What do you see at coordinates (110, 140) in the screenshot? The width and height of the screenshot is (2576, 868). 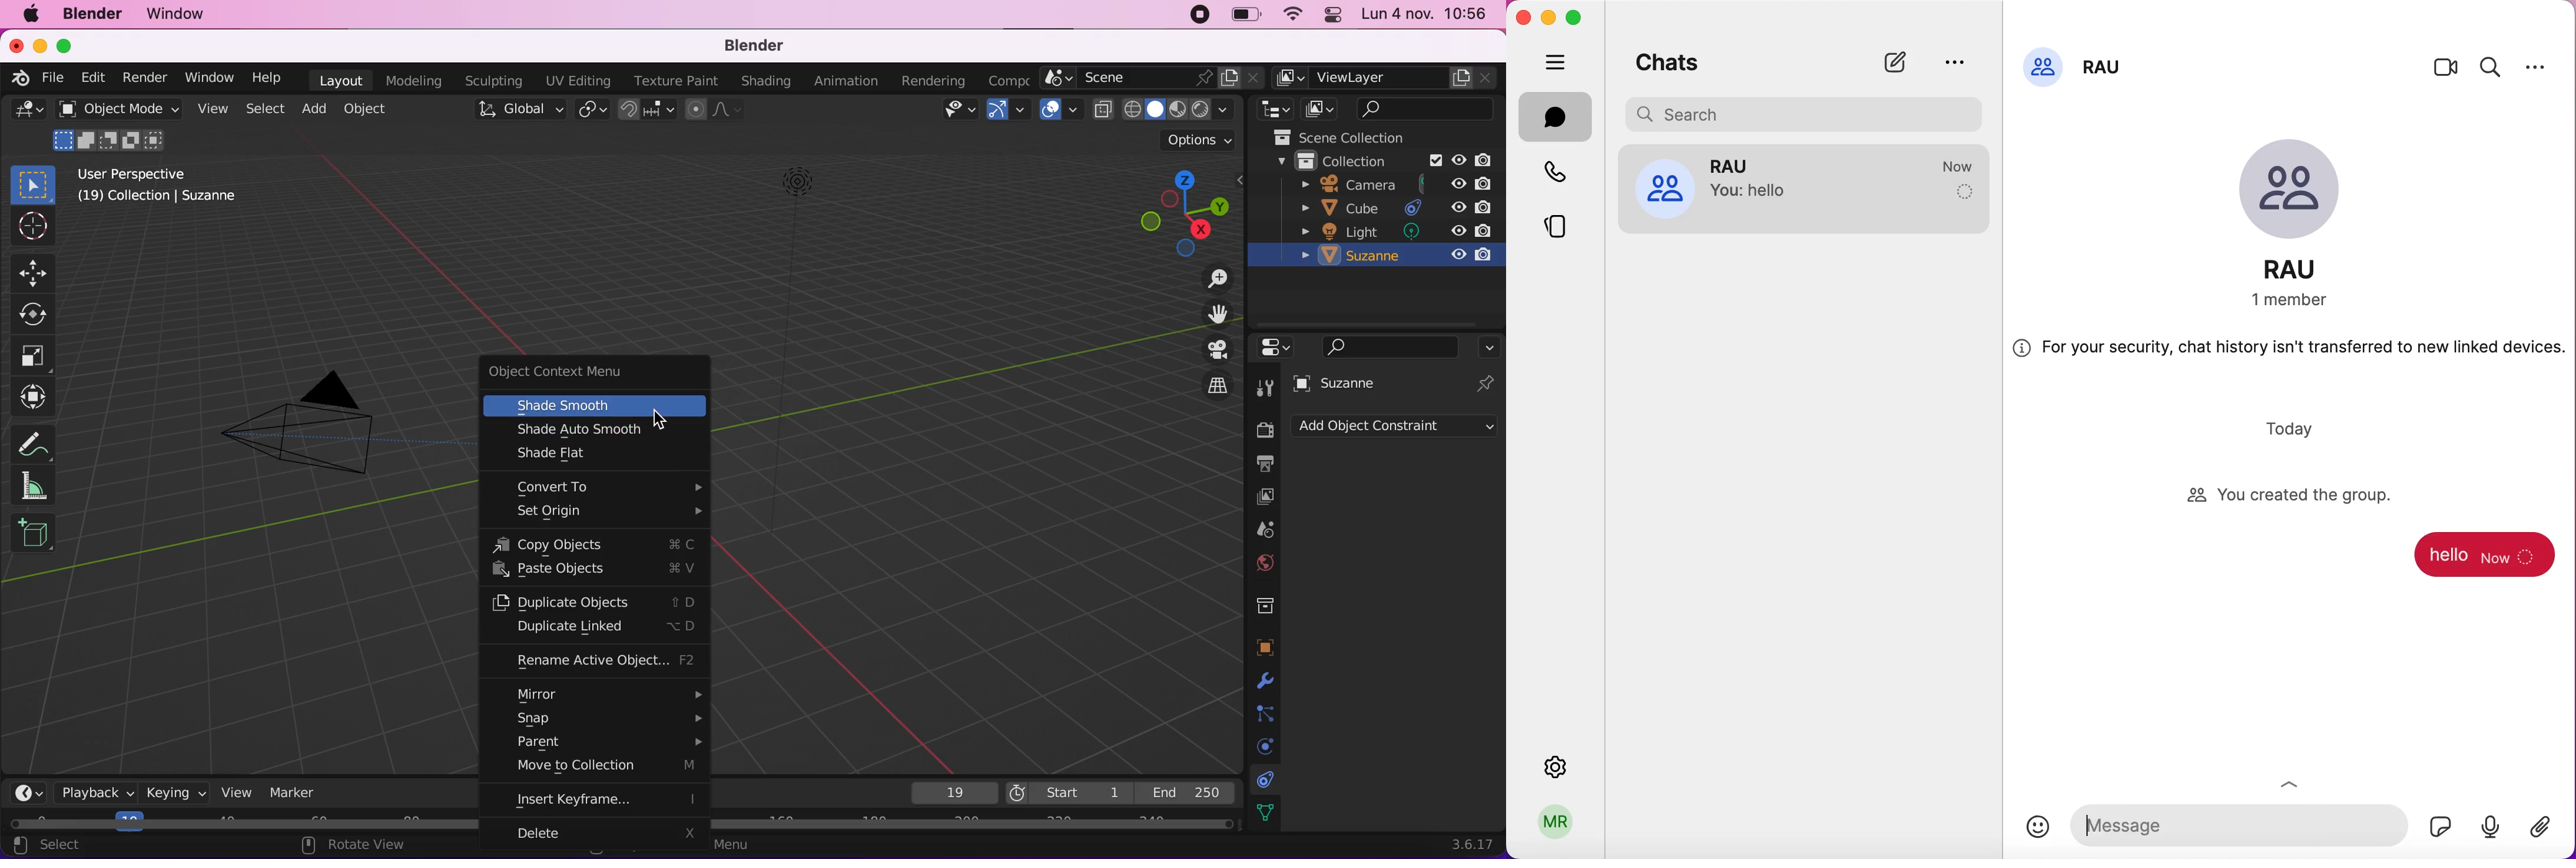 I see `Mode` at bounding box center [110, 140].